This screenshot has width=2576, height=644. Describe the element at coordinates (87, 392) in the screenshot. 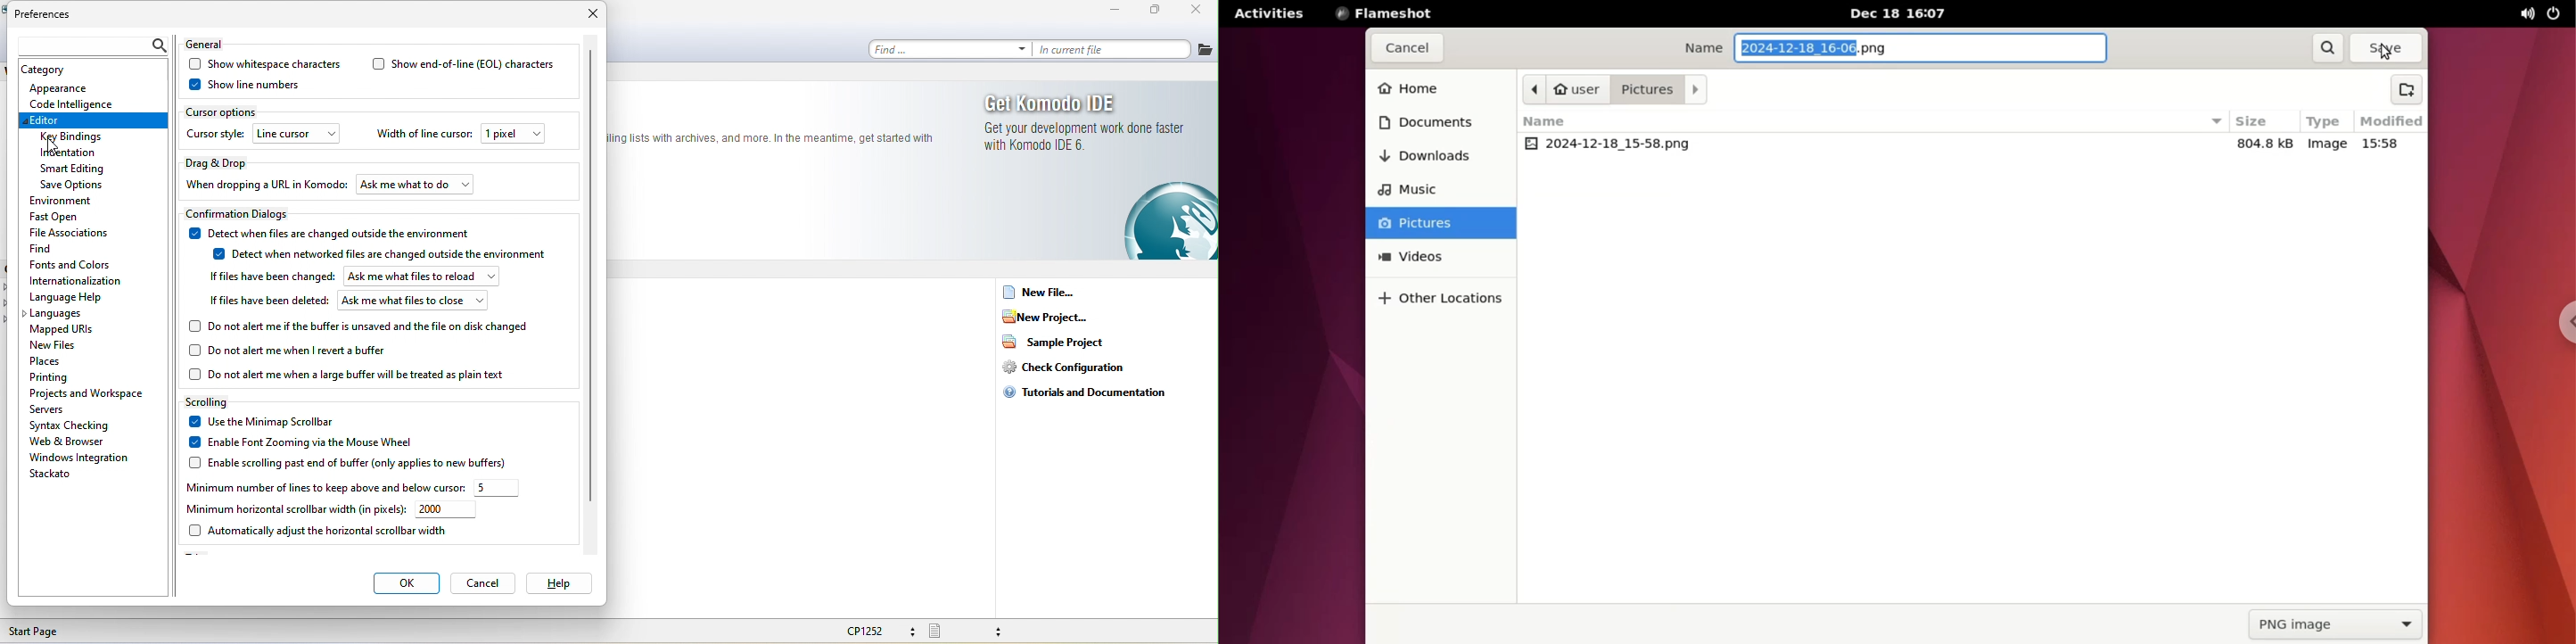

I see `projects and workspace` at that location.